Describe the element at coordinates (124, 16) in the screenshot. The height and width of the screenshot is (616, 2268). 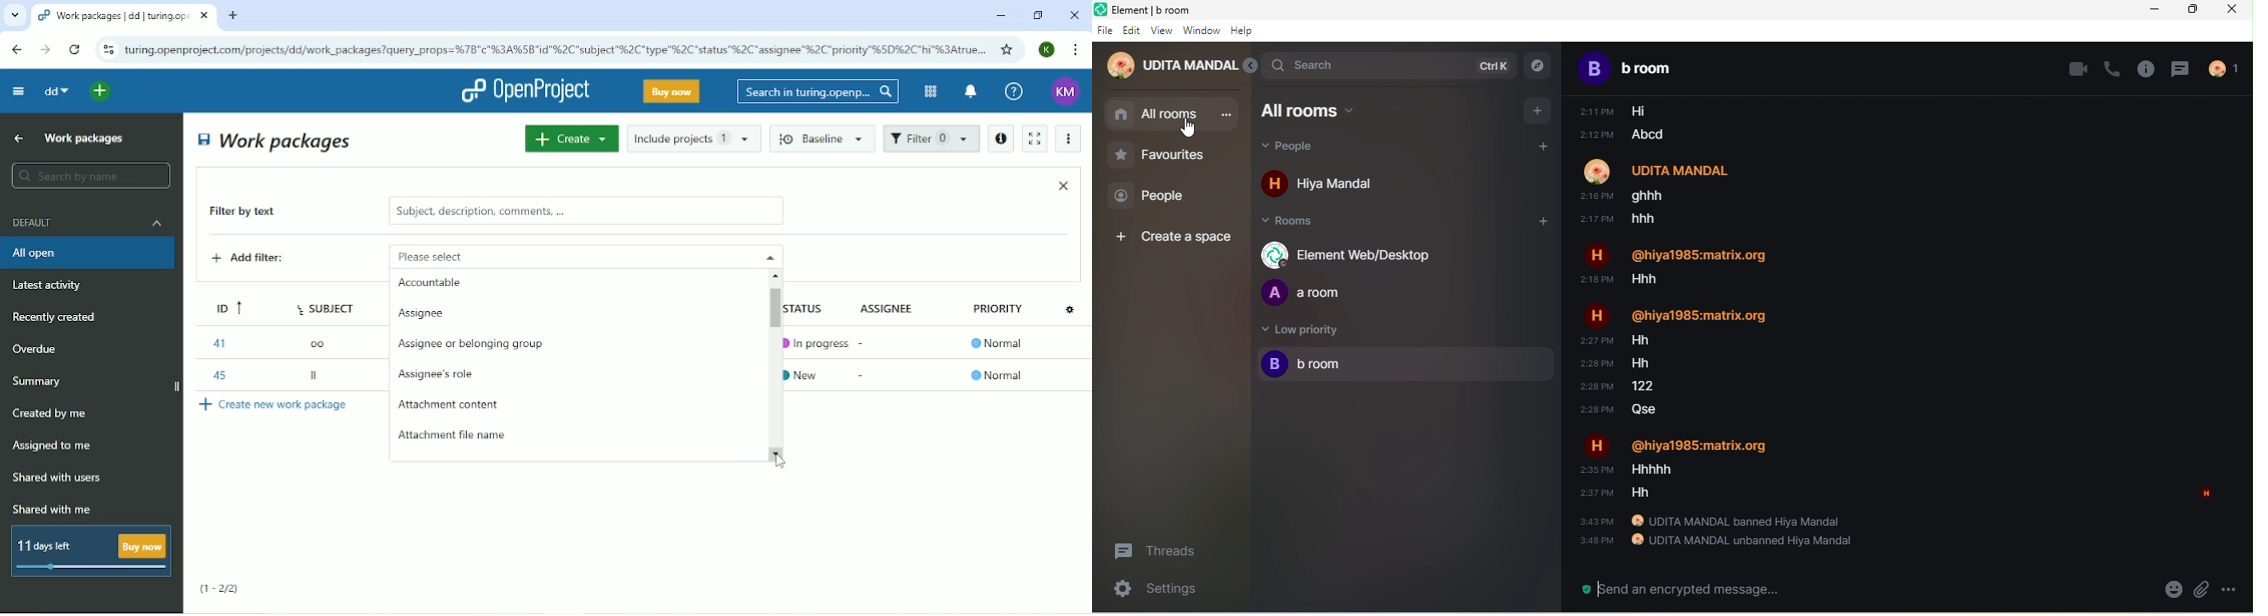
I see `Current tab` at that location.